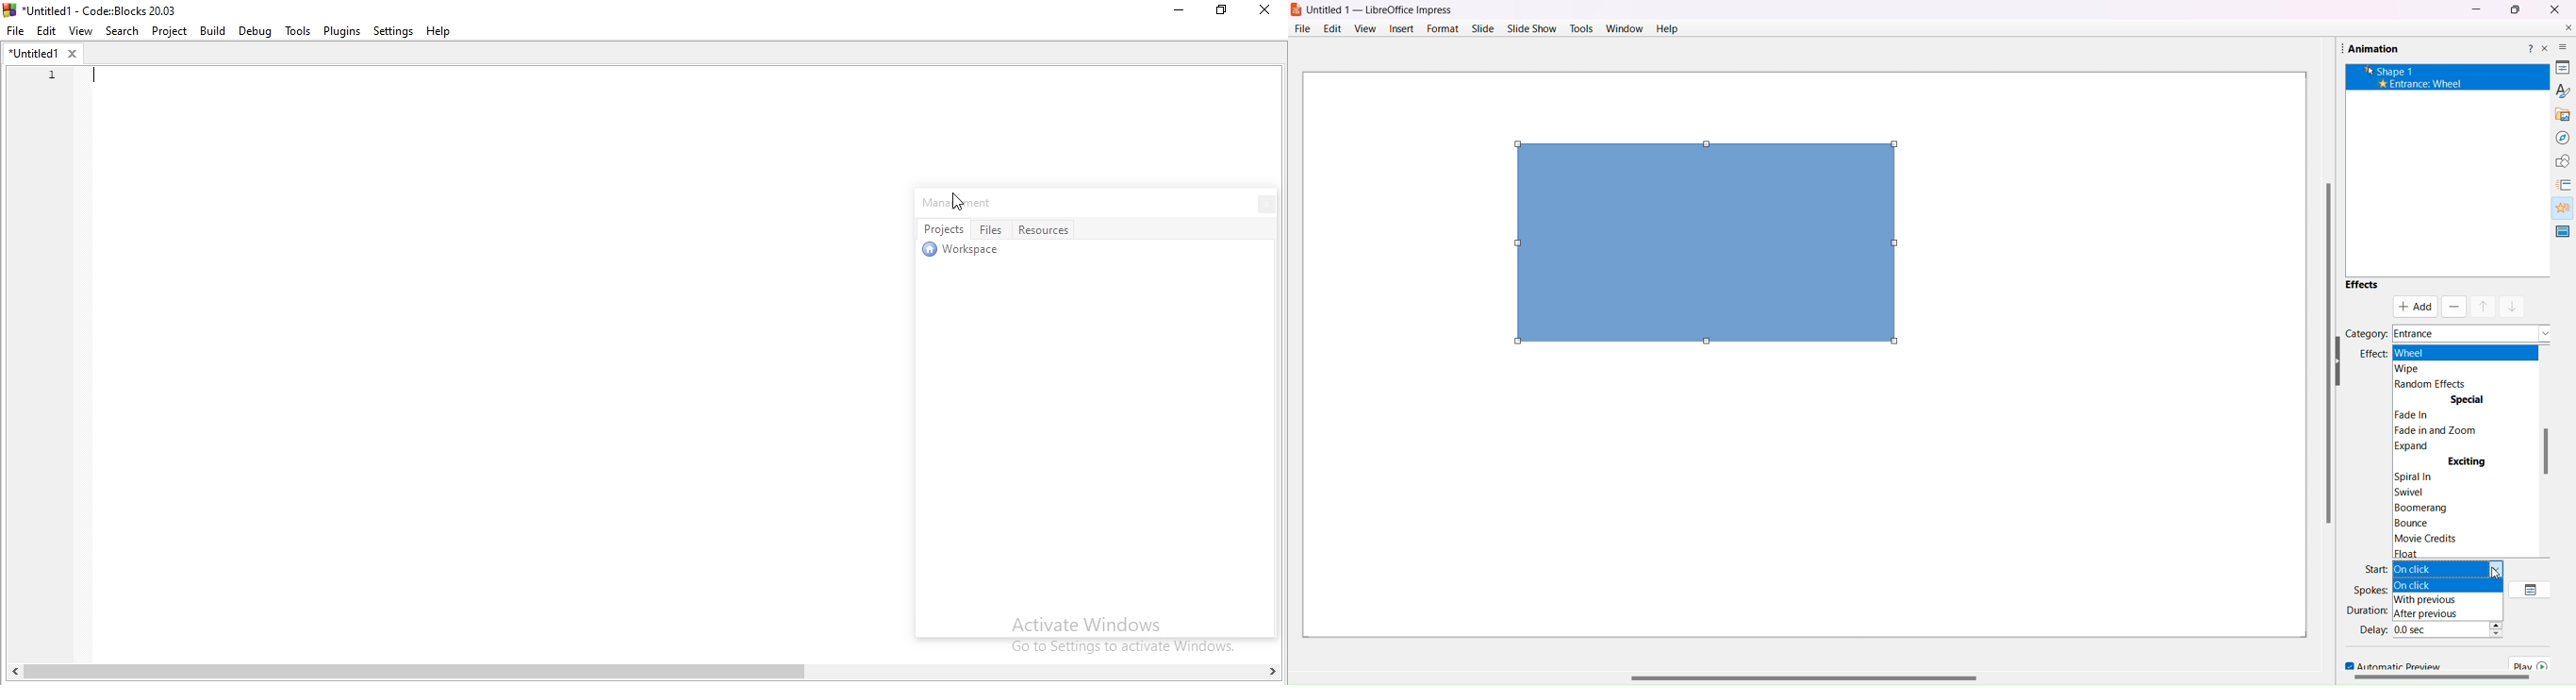 The width and height of the screenshot is (2576, 700). I want to click on Names of Category, so click(2472, 329).